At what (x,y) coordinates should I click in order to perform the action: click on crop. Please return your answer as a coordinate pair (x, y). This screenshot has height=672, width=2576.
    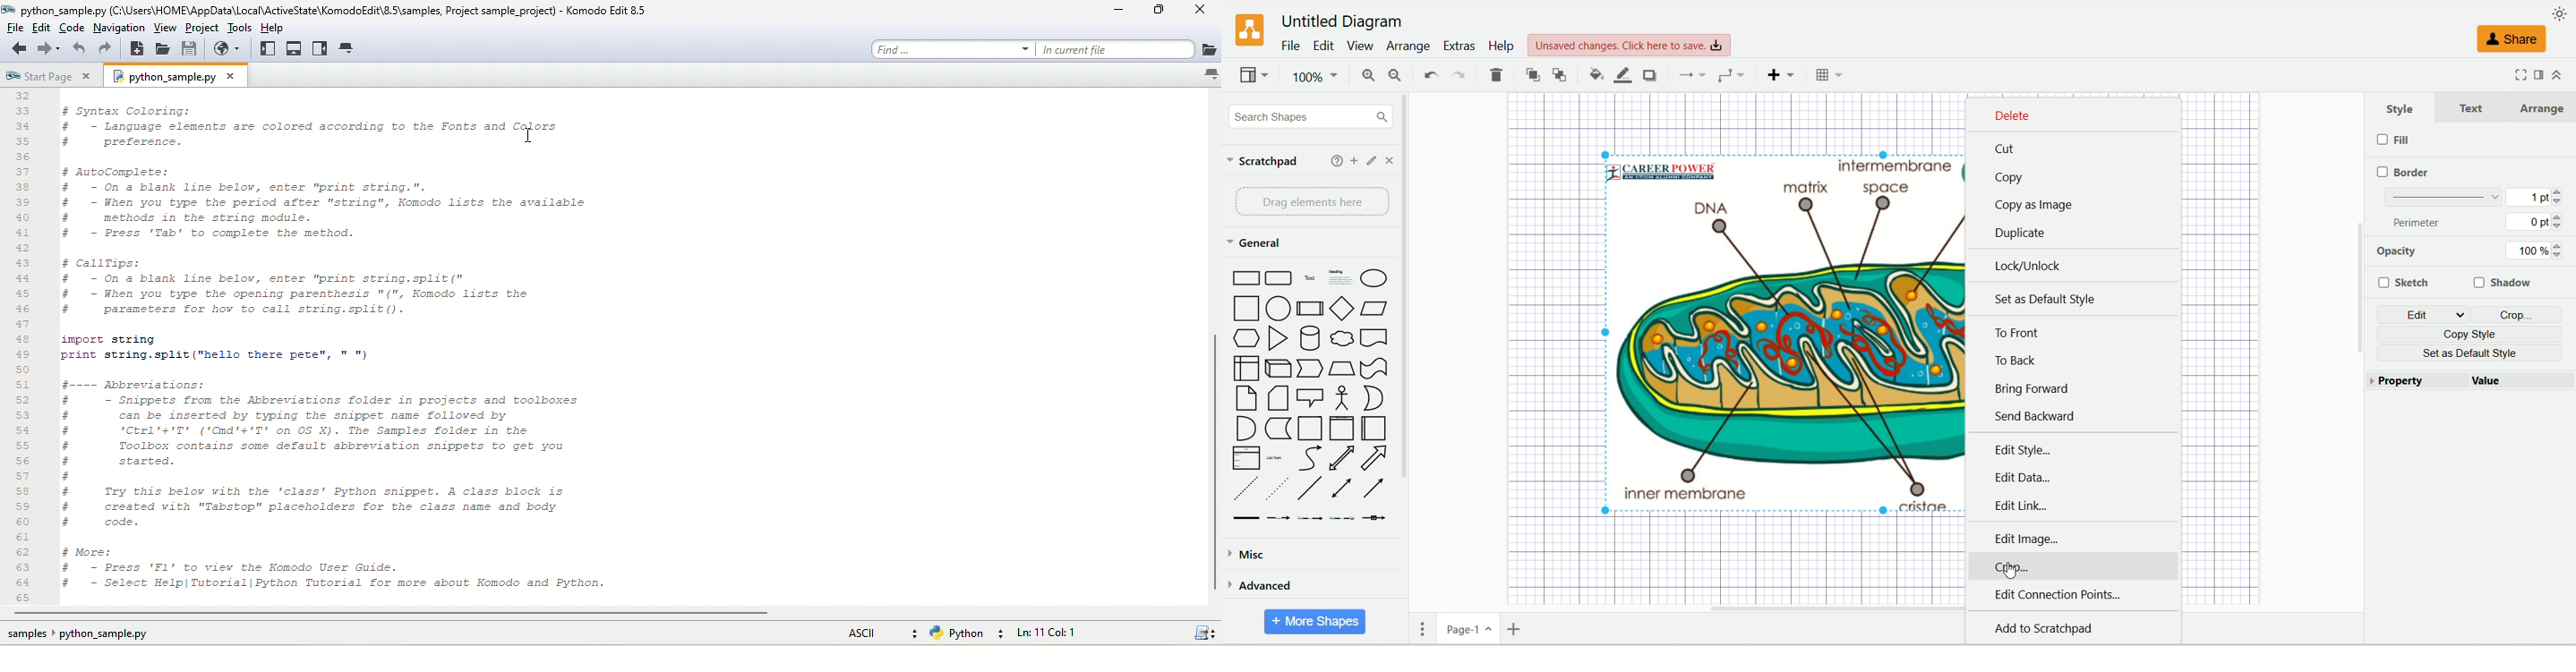
    Looking at the image, I should click on (2516, 315).